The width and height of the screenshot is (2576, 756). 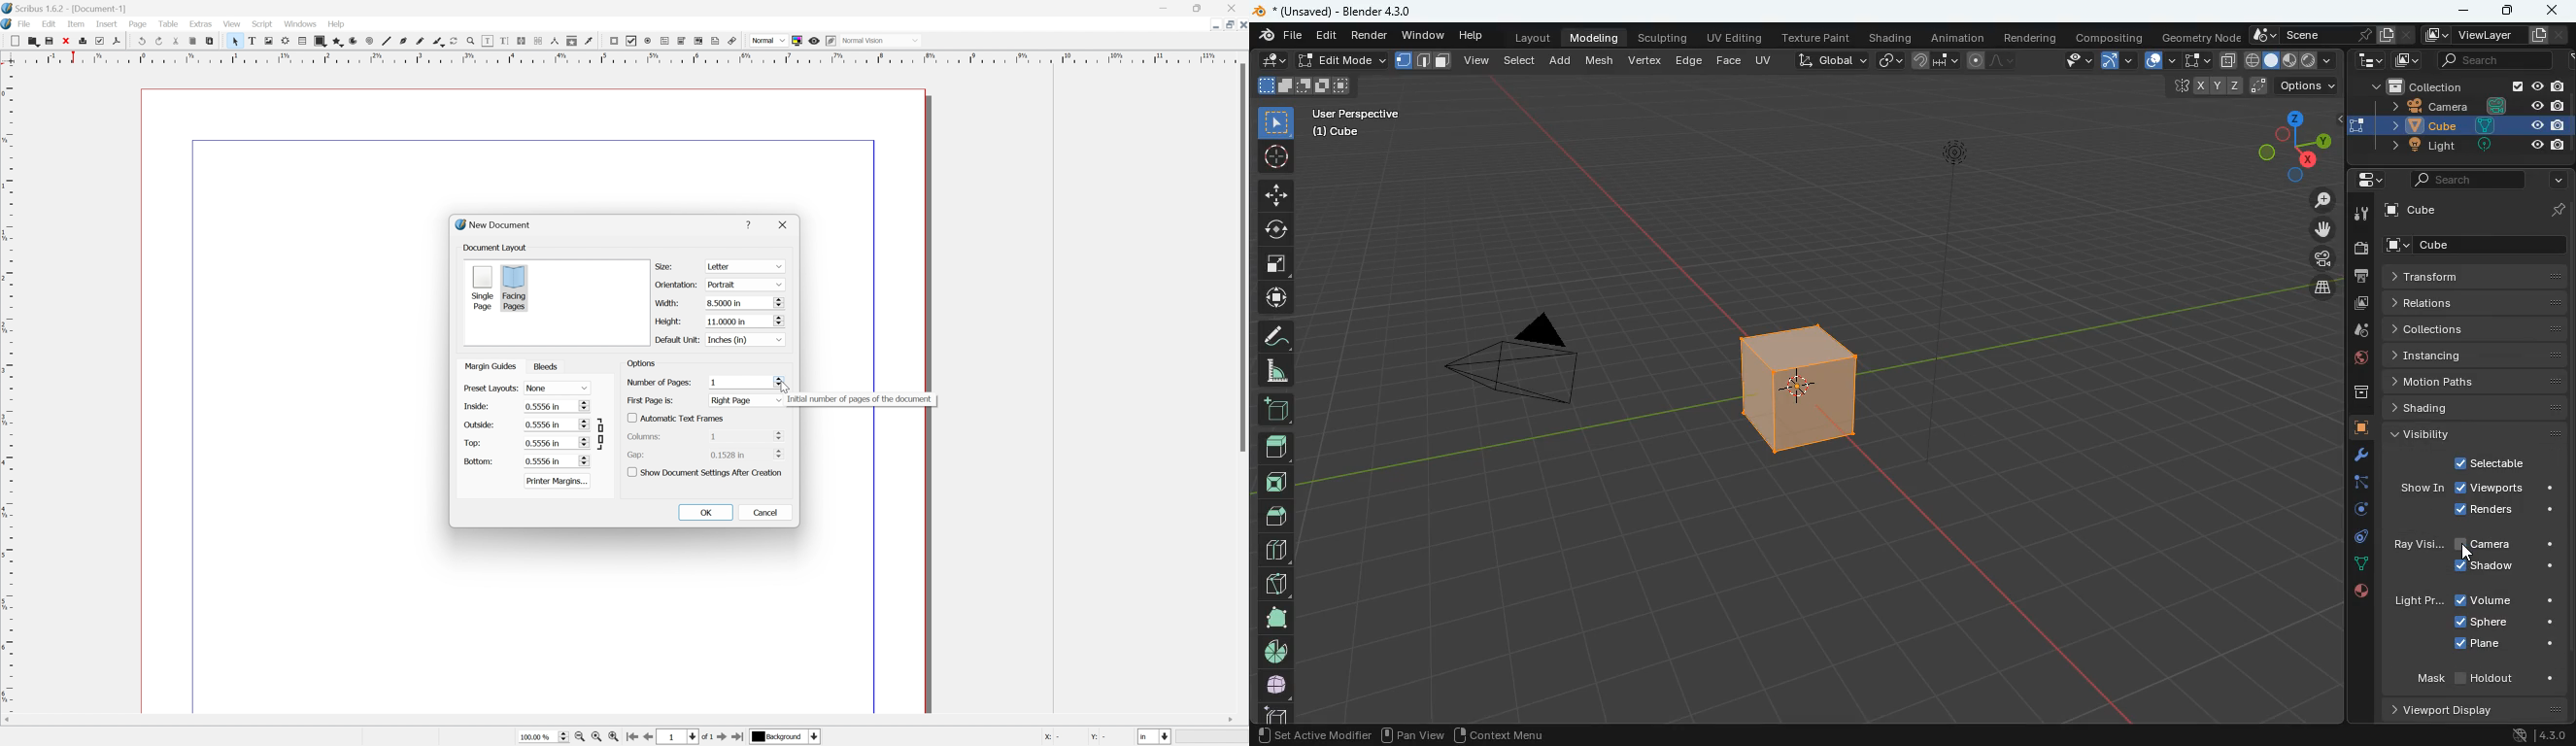 What do you see at coordinates (497, 247) in the screenshot?
I see `document layout` at bounding box center [497, 247].